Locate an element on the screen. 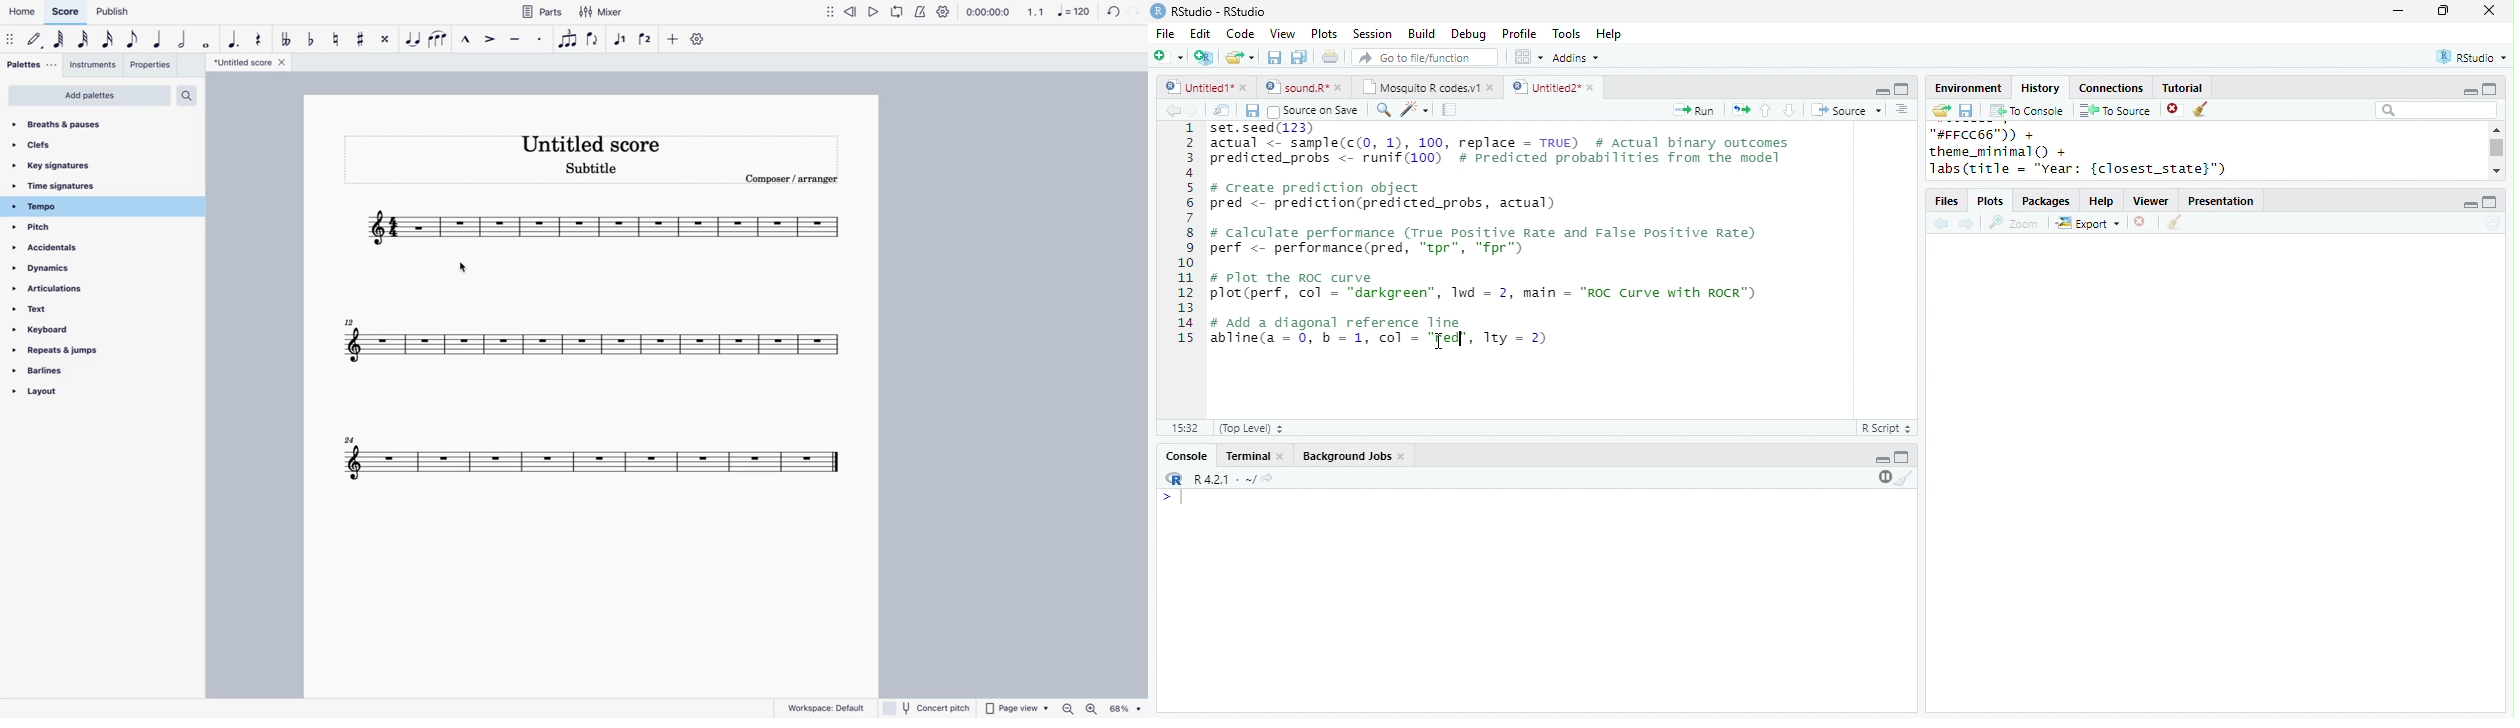 The height and width of the screenshot is (728, 2520). set.seed(123) actual <- sample(c(0, 1), 100, replace = TRUE) # Actual binary outcomespredicted probs < runif(100) # Predicted probabilities from the model is located at coordinates (1503, 148).